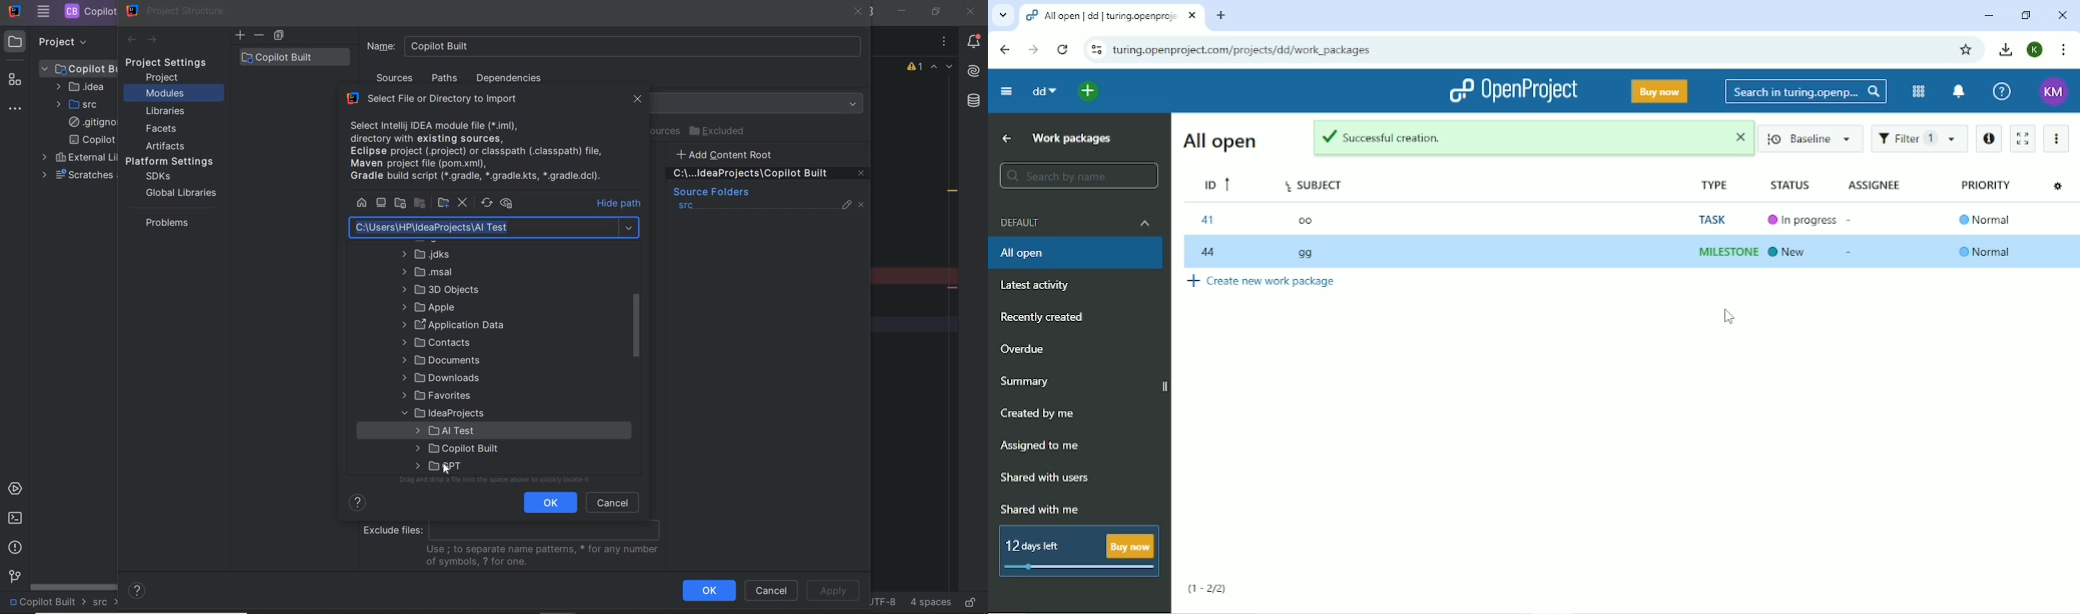  I want to click on cursor, so click(446, 469).